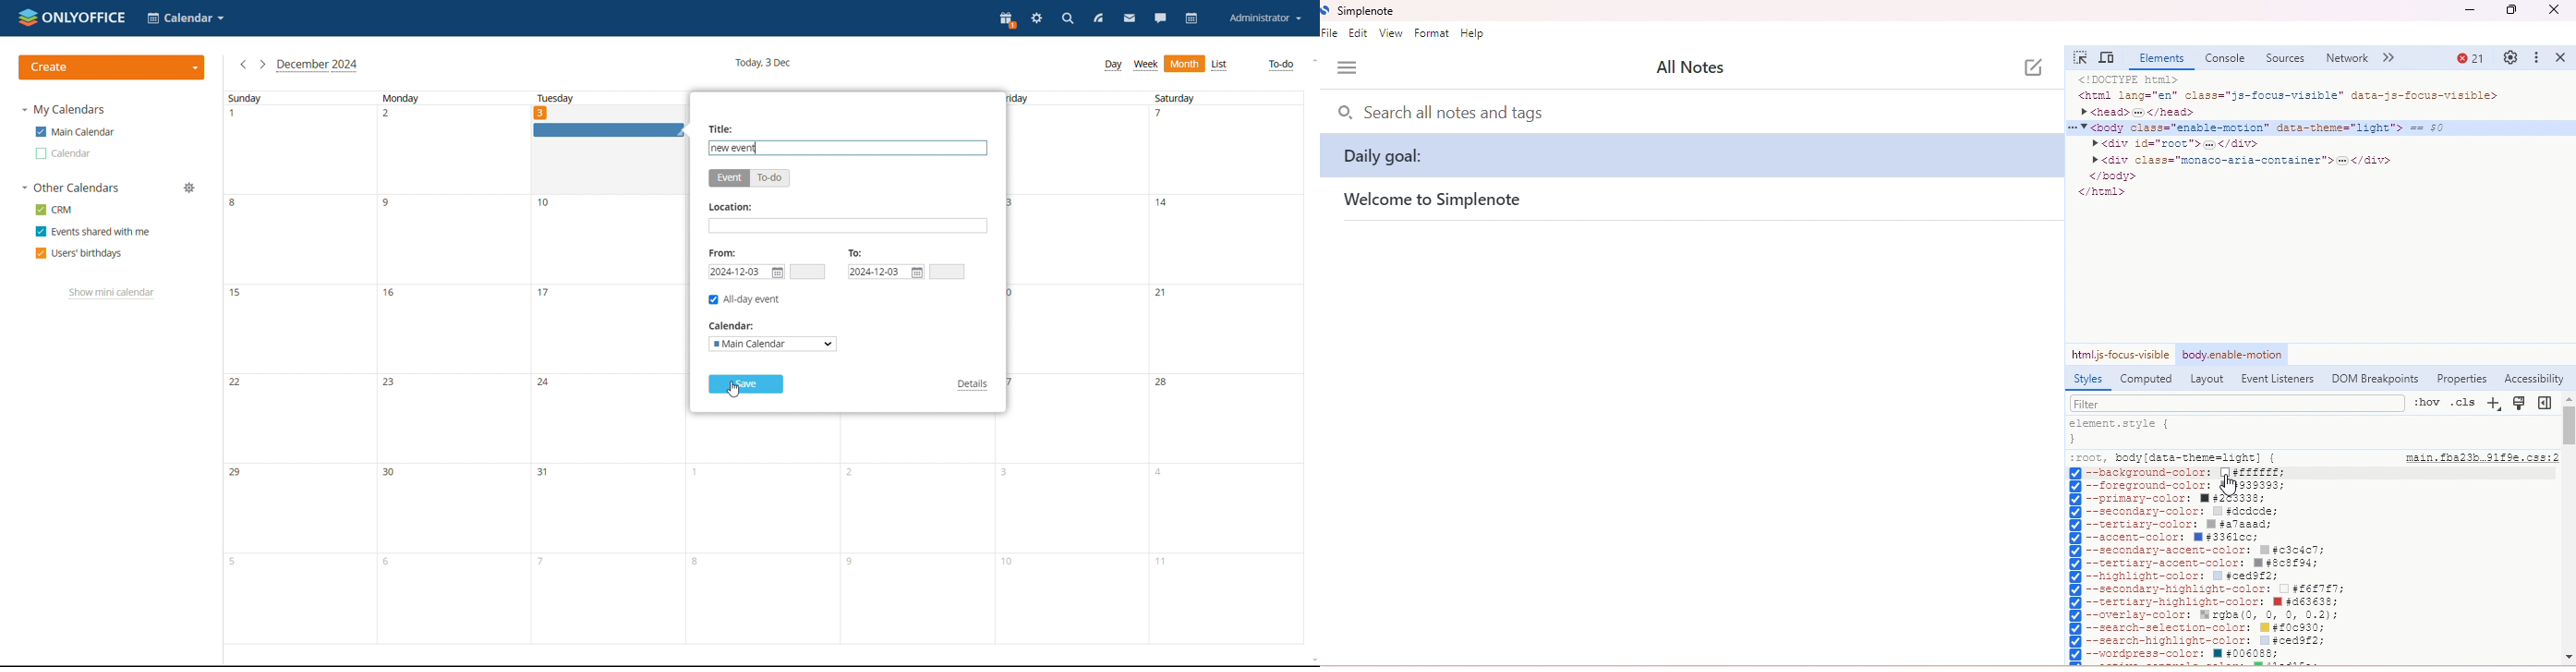  What do you see at coordinates (297, 367) in the screenshot?
I see `sunday` at bounding box center [297, 367].